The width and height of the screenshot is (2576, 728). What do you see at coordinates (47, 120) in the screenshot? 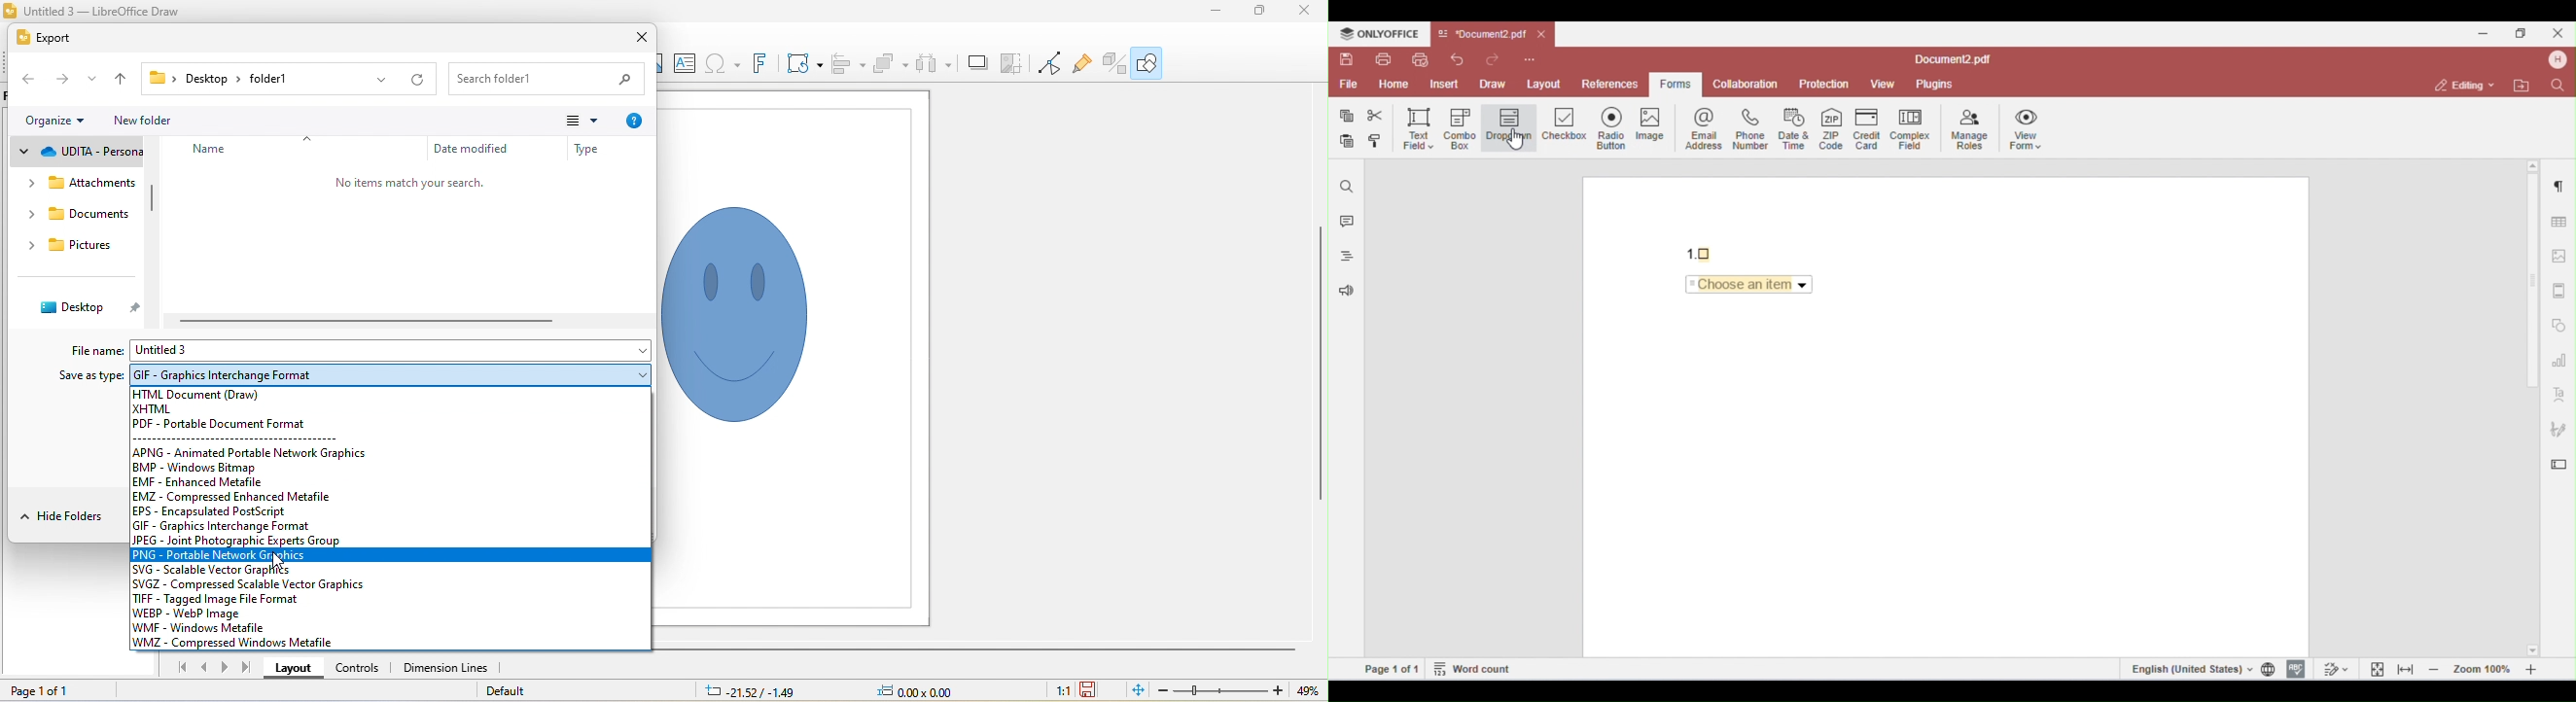
I see `organize` at bounding box center [47, 120].